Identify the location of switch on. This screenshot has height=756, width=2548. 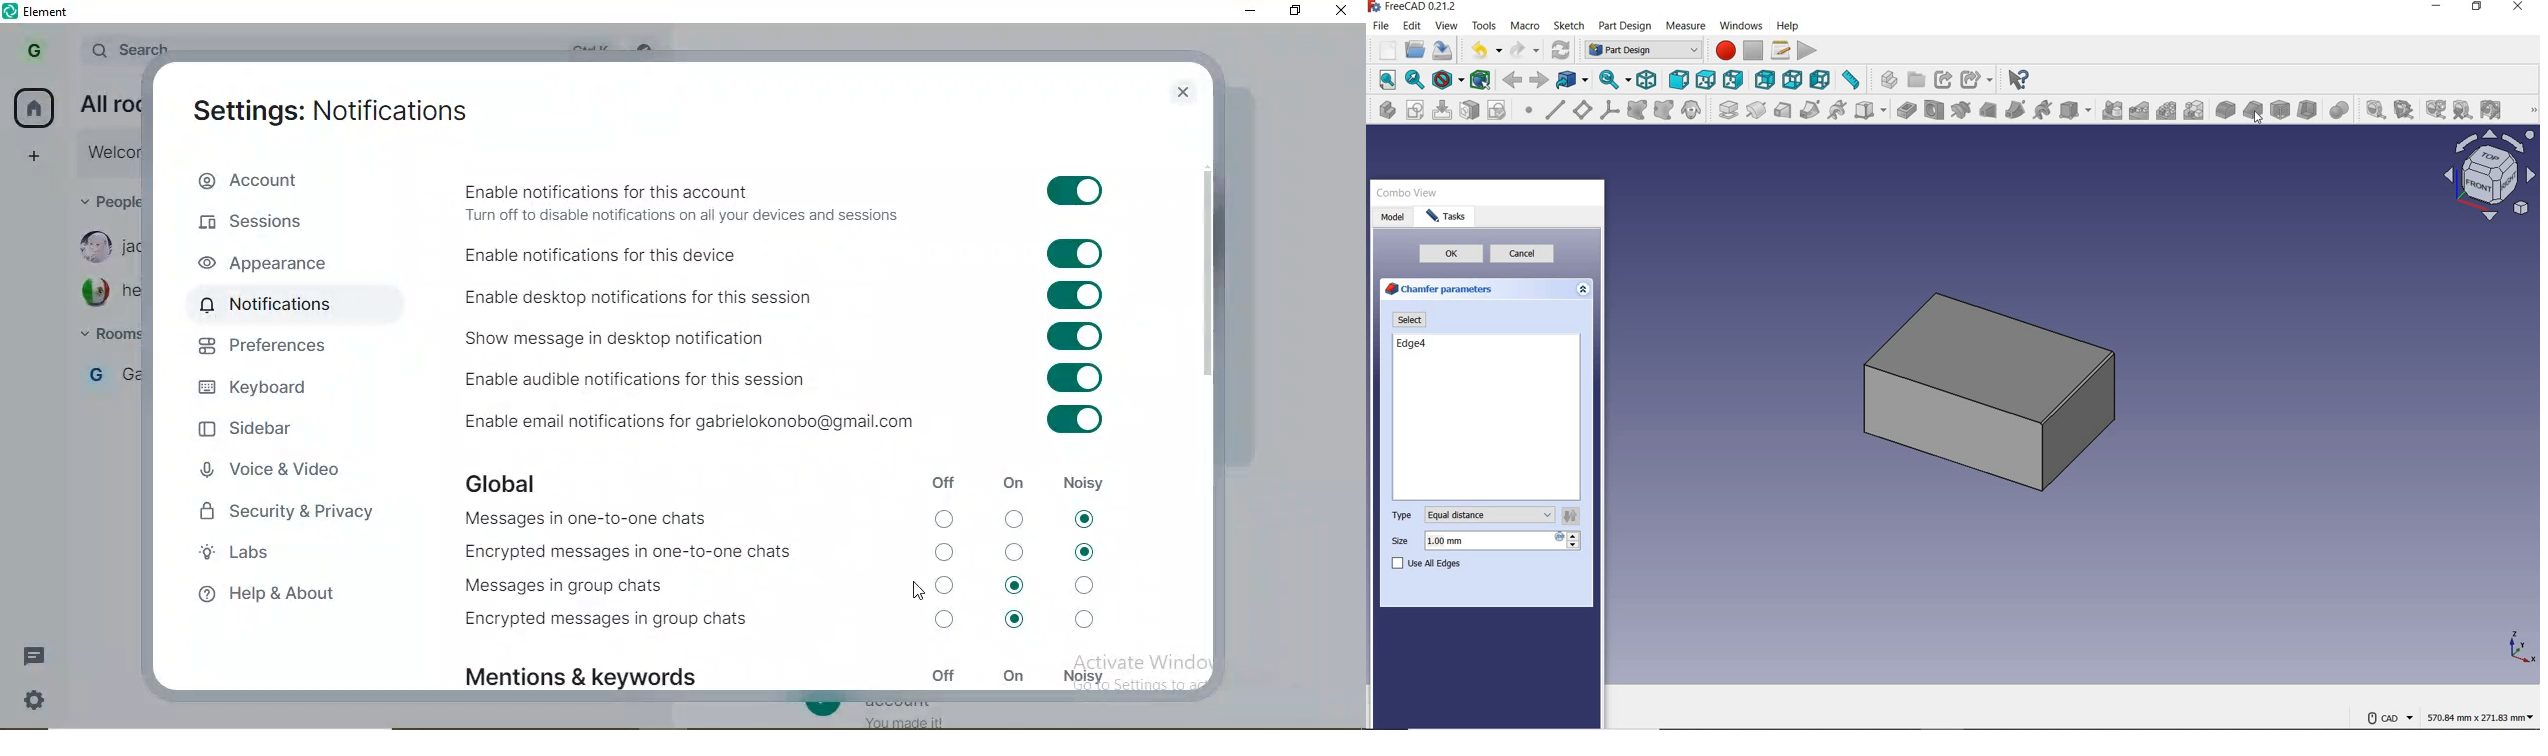
(1015, 585).